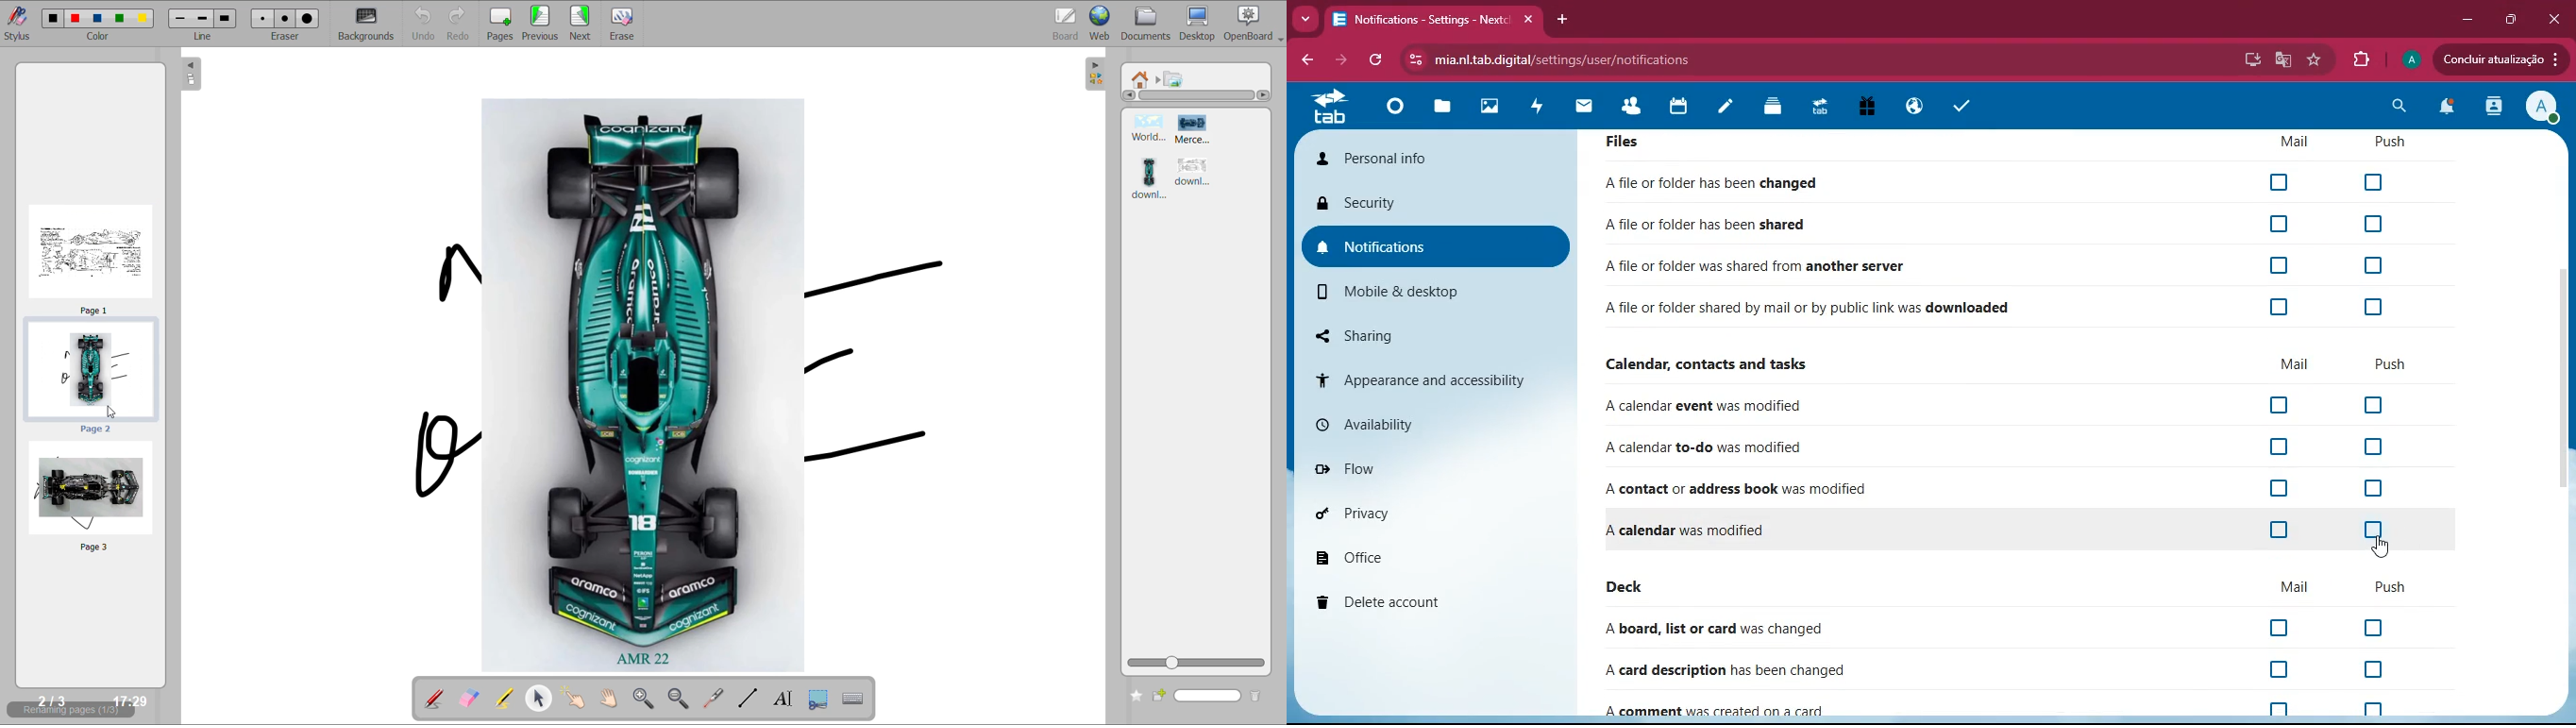 This screenshot has width=2576, height=728. What do you see at coordinates (2399, 107) in the screenshot?
I see `search` at bounding box center [2399, 107].